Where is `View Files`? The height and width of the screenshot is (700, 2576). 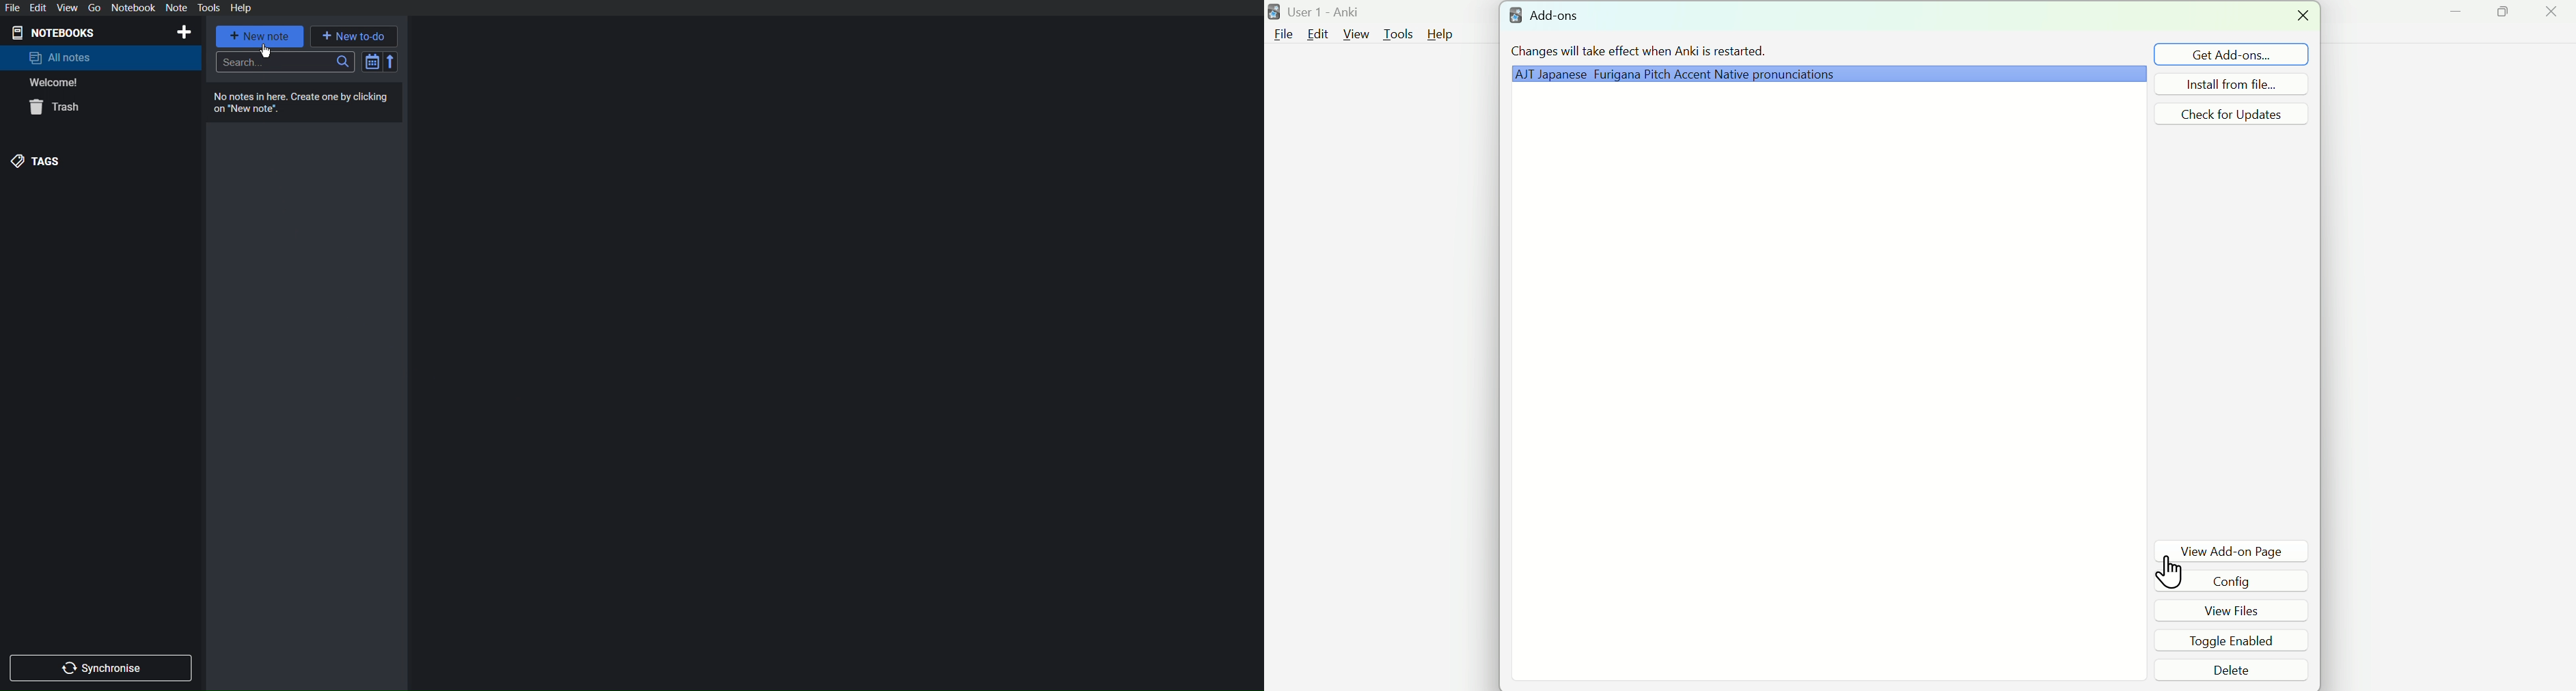
View Files is located at coordinates (2230, 612).